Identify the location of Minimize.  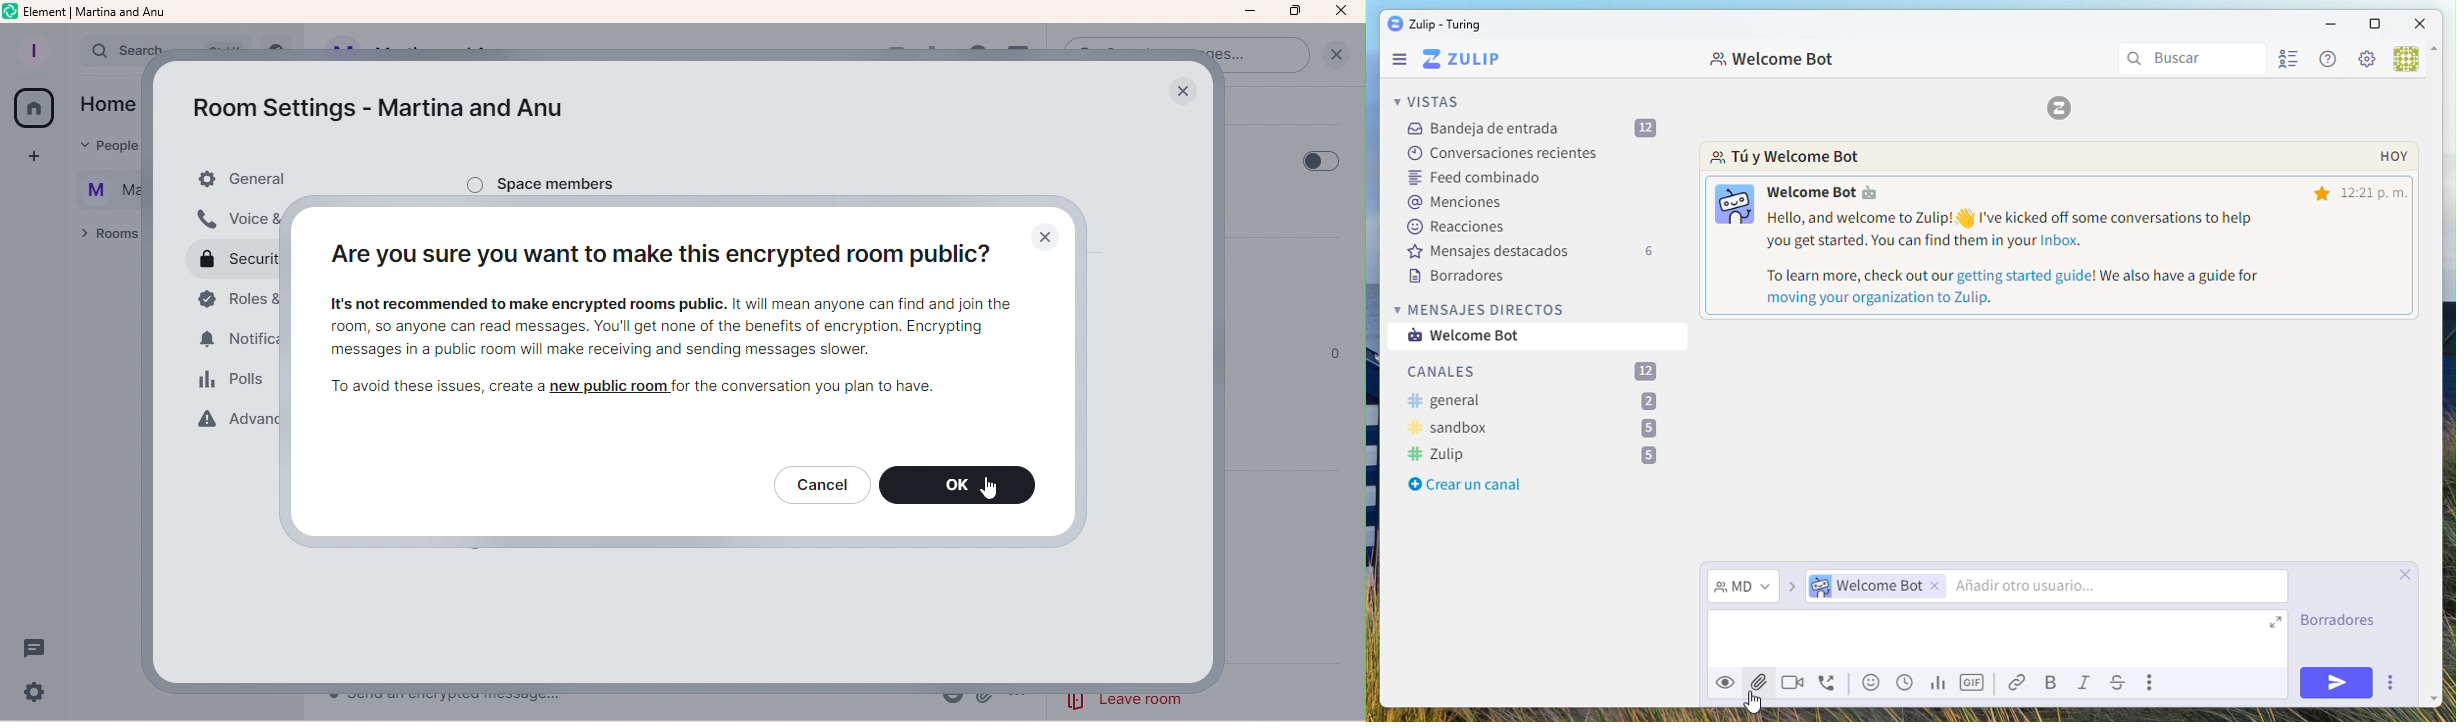
(1251, 14).